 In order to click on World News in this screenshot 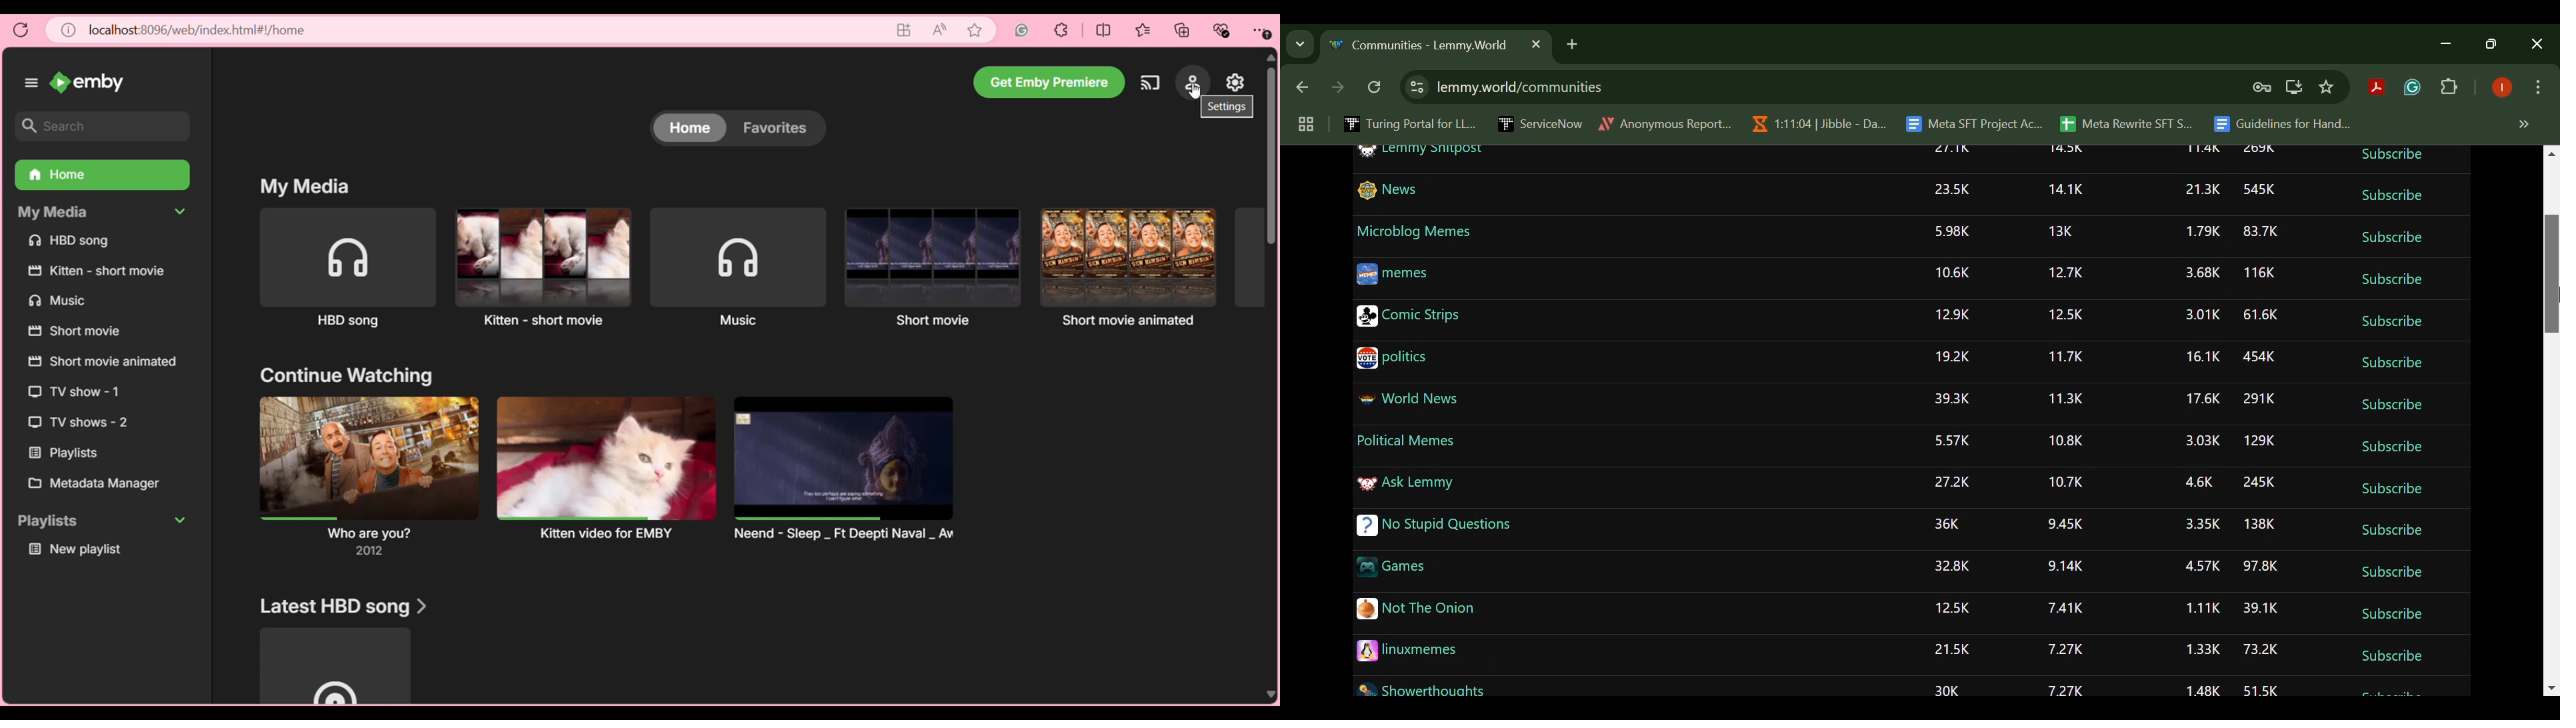, I will do `click(1407, 399)`.